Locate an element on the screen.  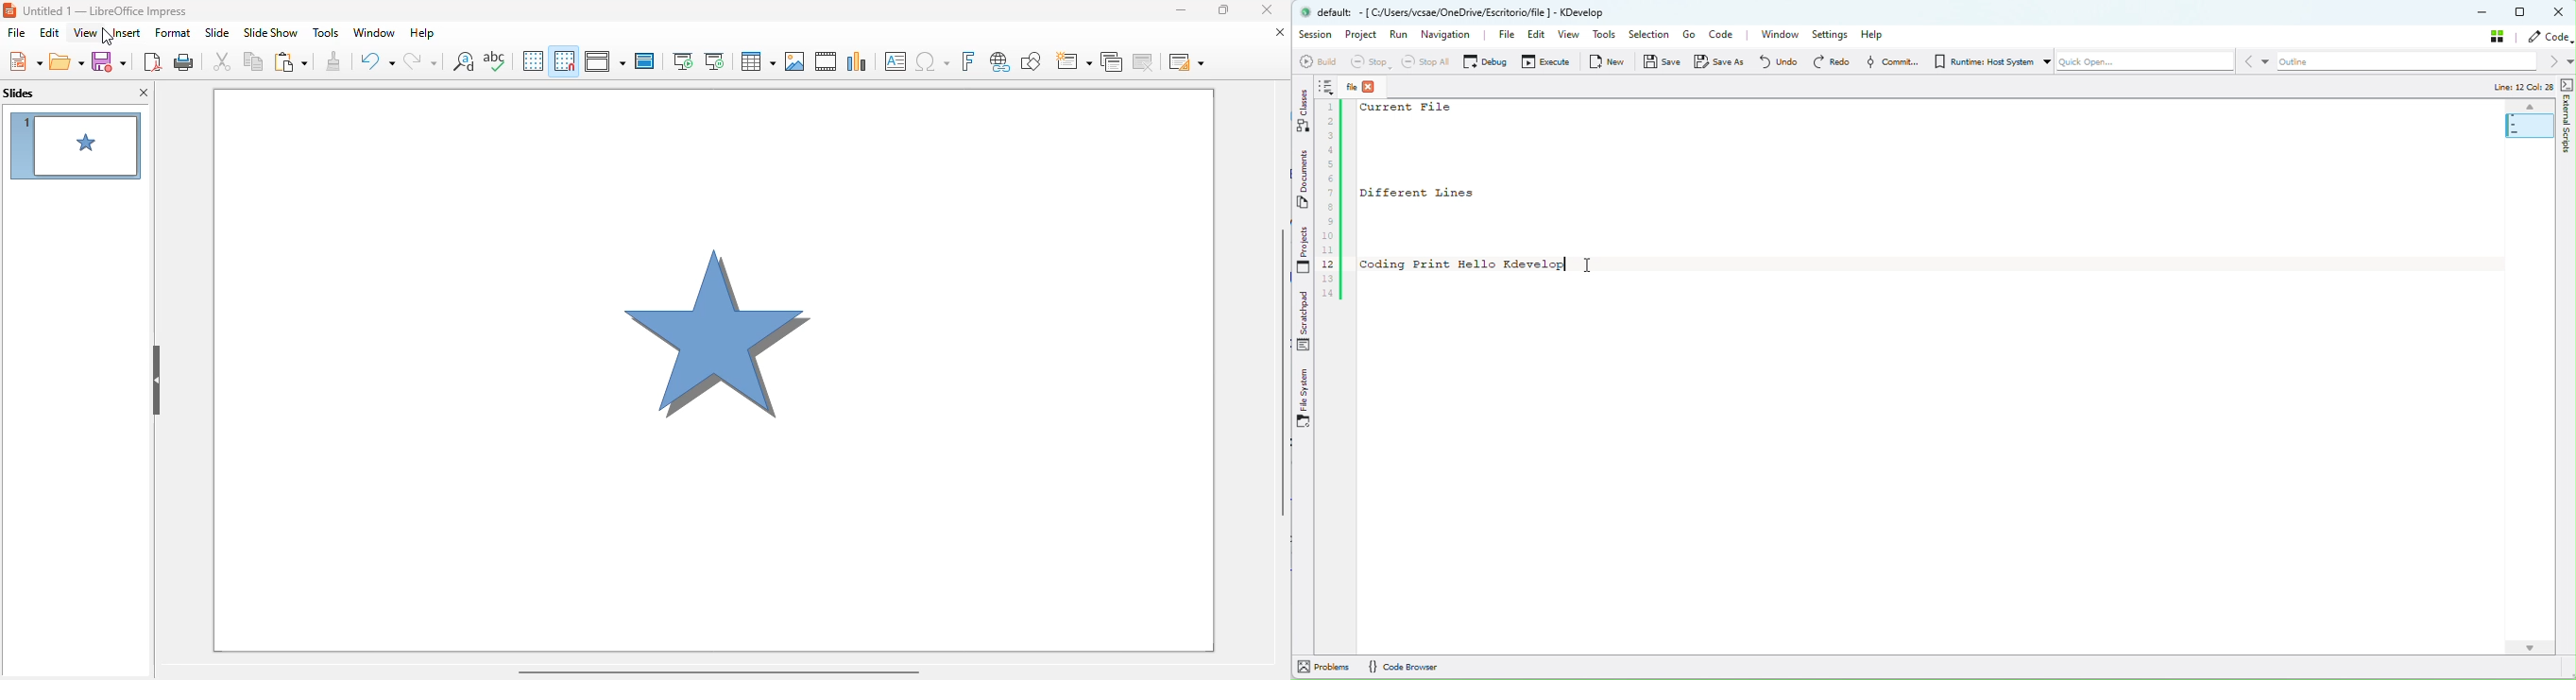
spelling is located at coordinates (494, 60).